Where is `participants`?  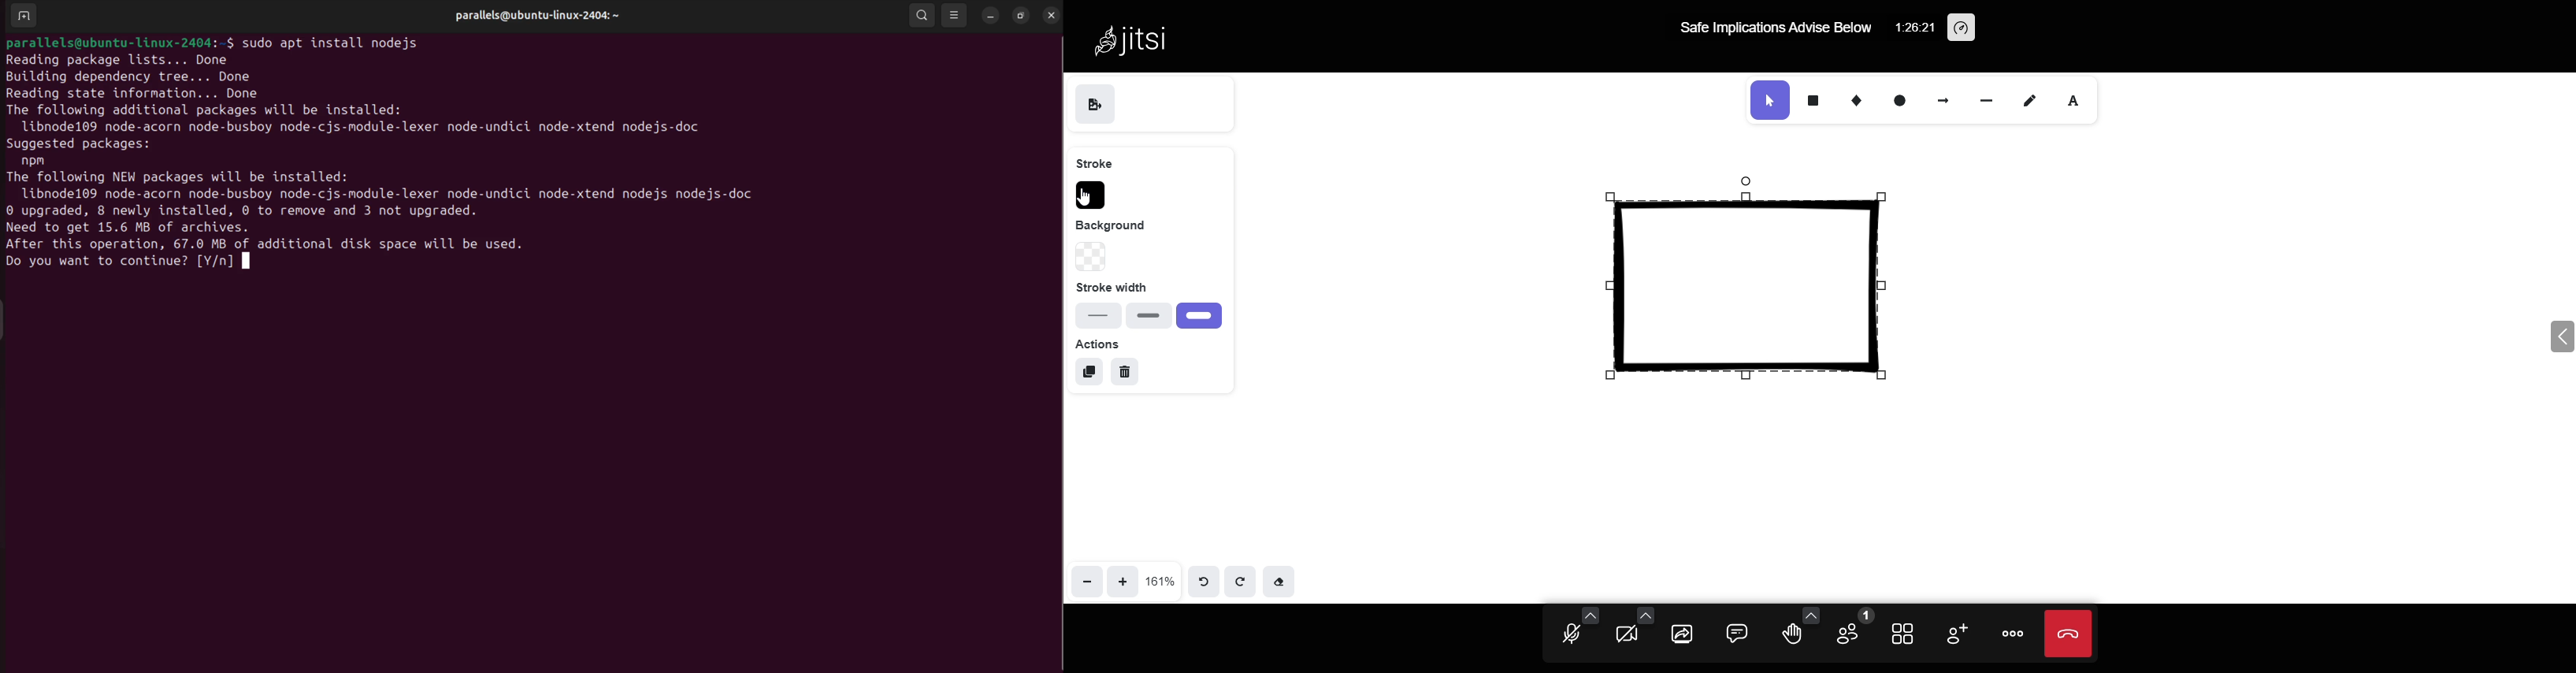
participants is located at coordinates (1854, 628).